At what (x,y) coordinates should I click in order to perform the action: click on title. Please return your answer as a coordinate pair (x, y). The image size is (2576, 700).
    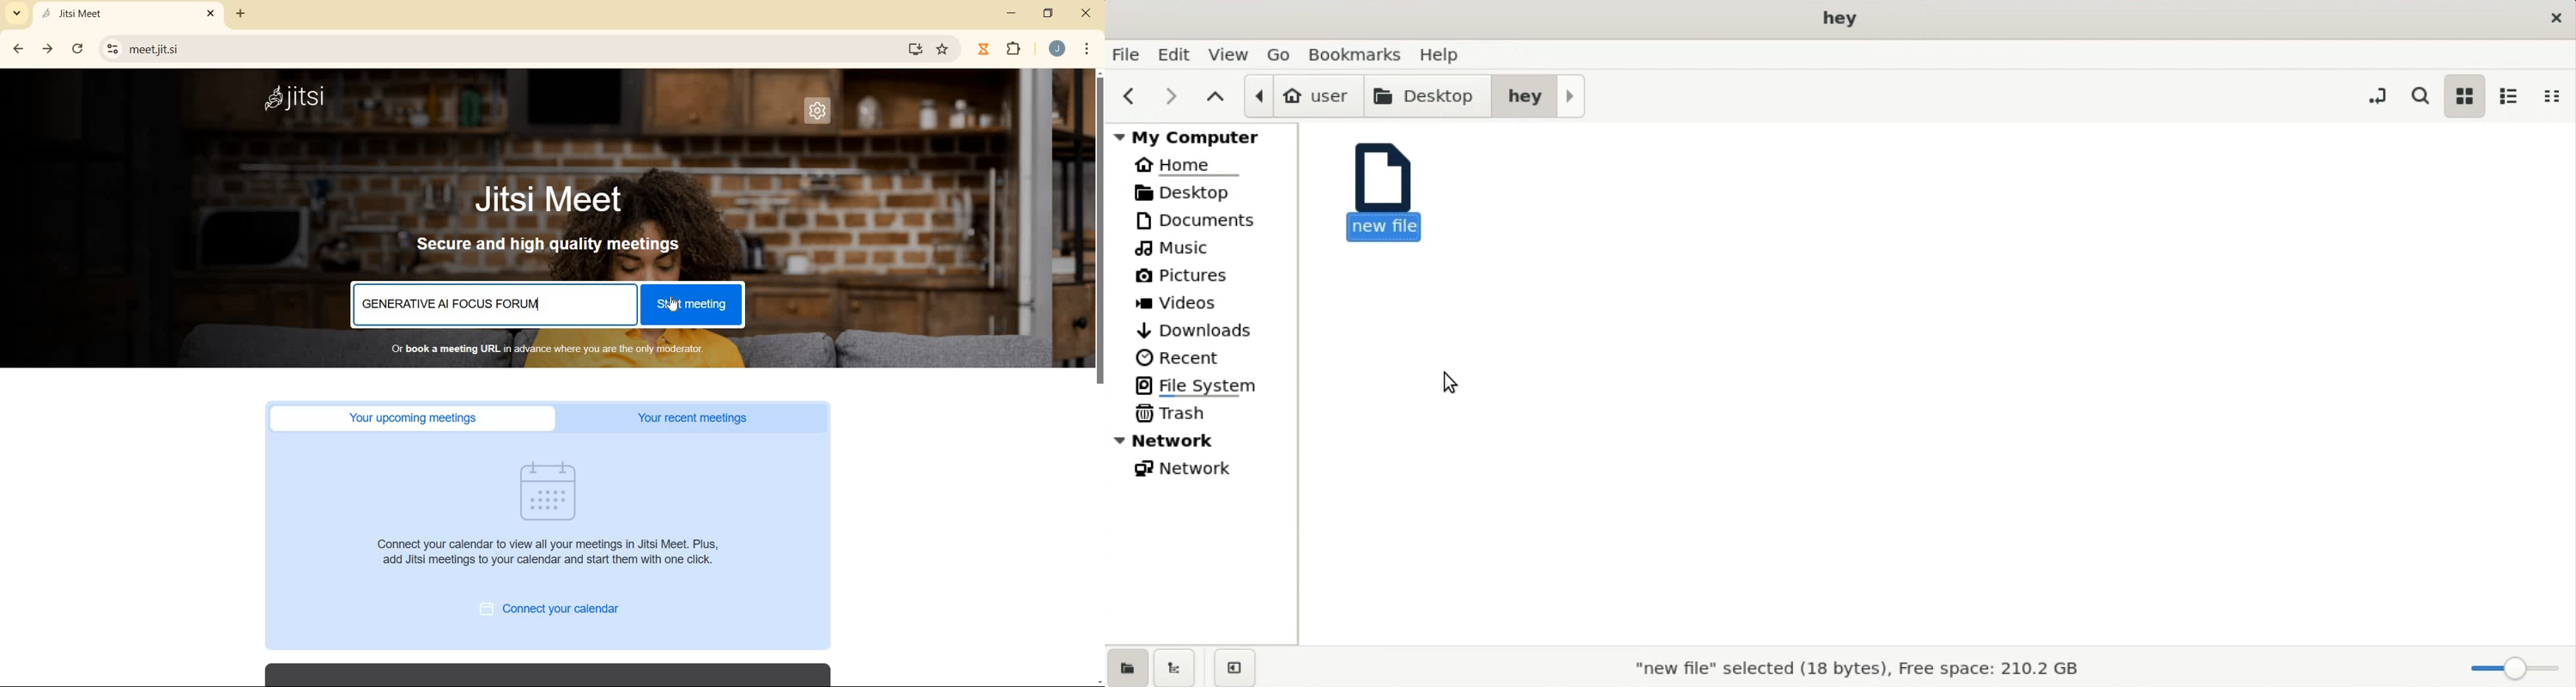
    Looking at the image, I should click on (1842, 19).